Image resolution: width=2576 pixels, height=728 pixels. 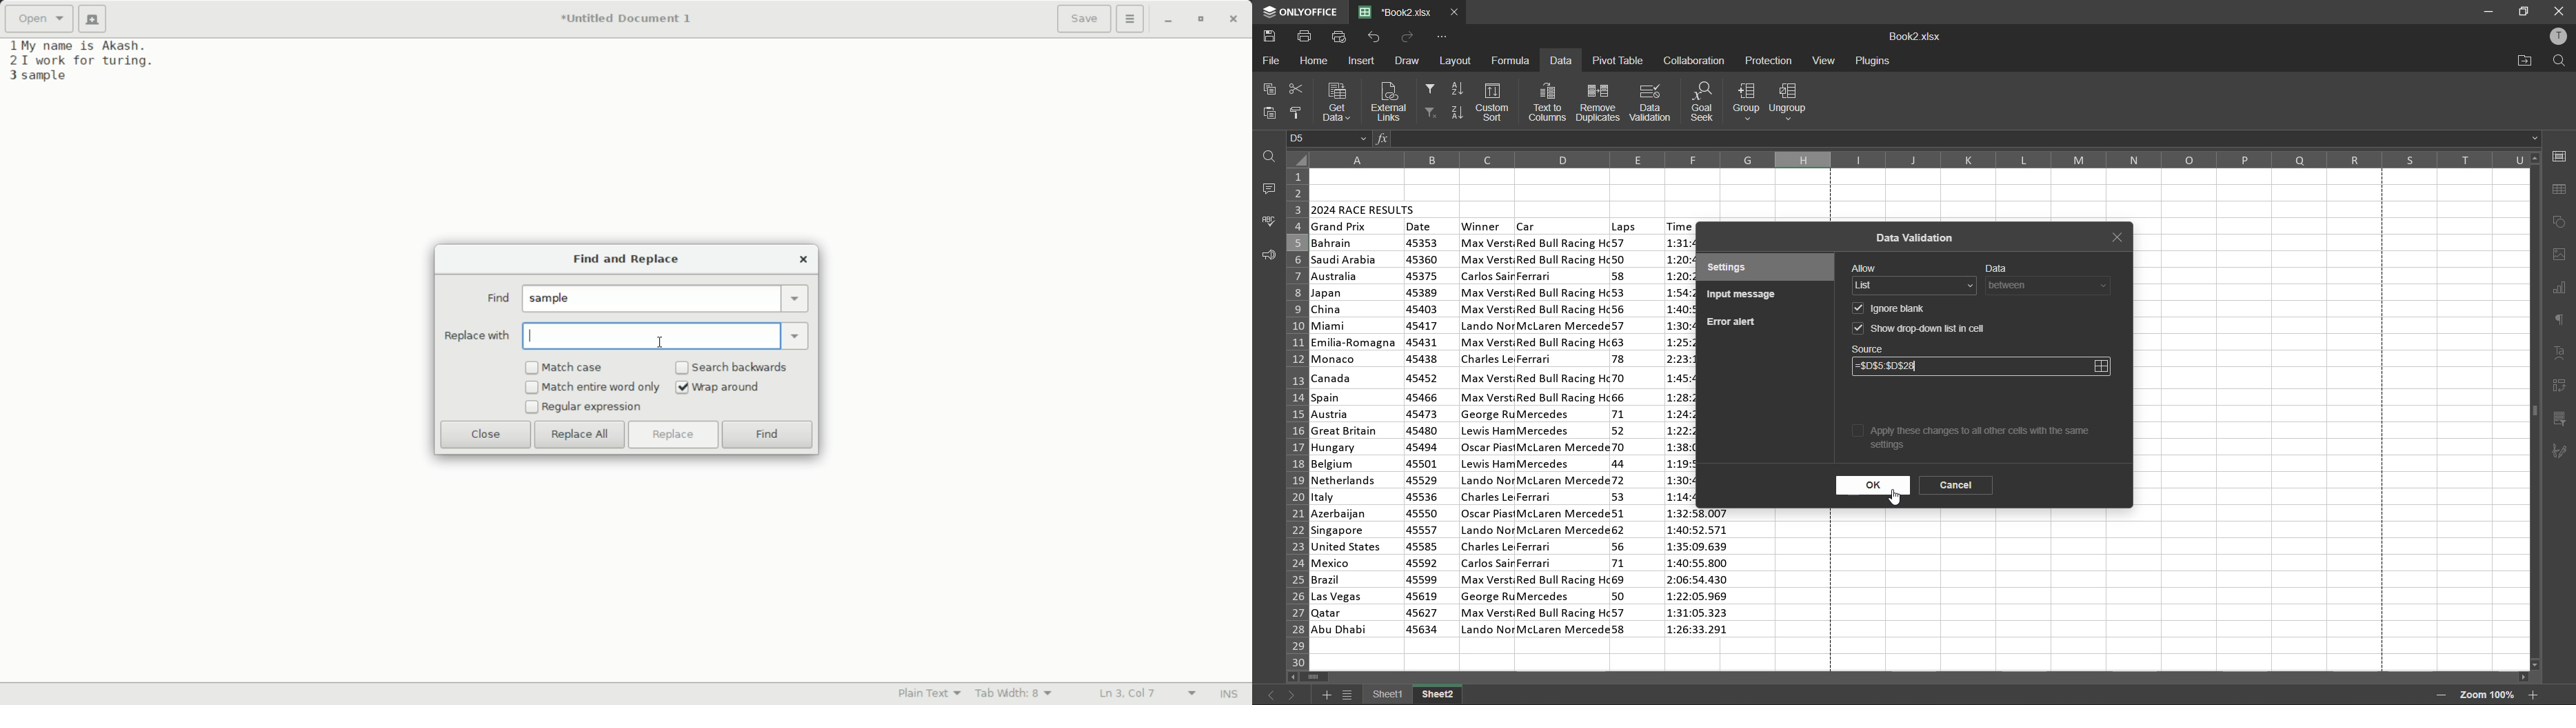 I want to click on feedback, so click(x=1265, y=257).